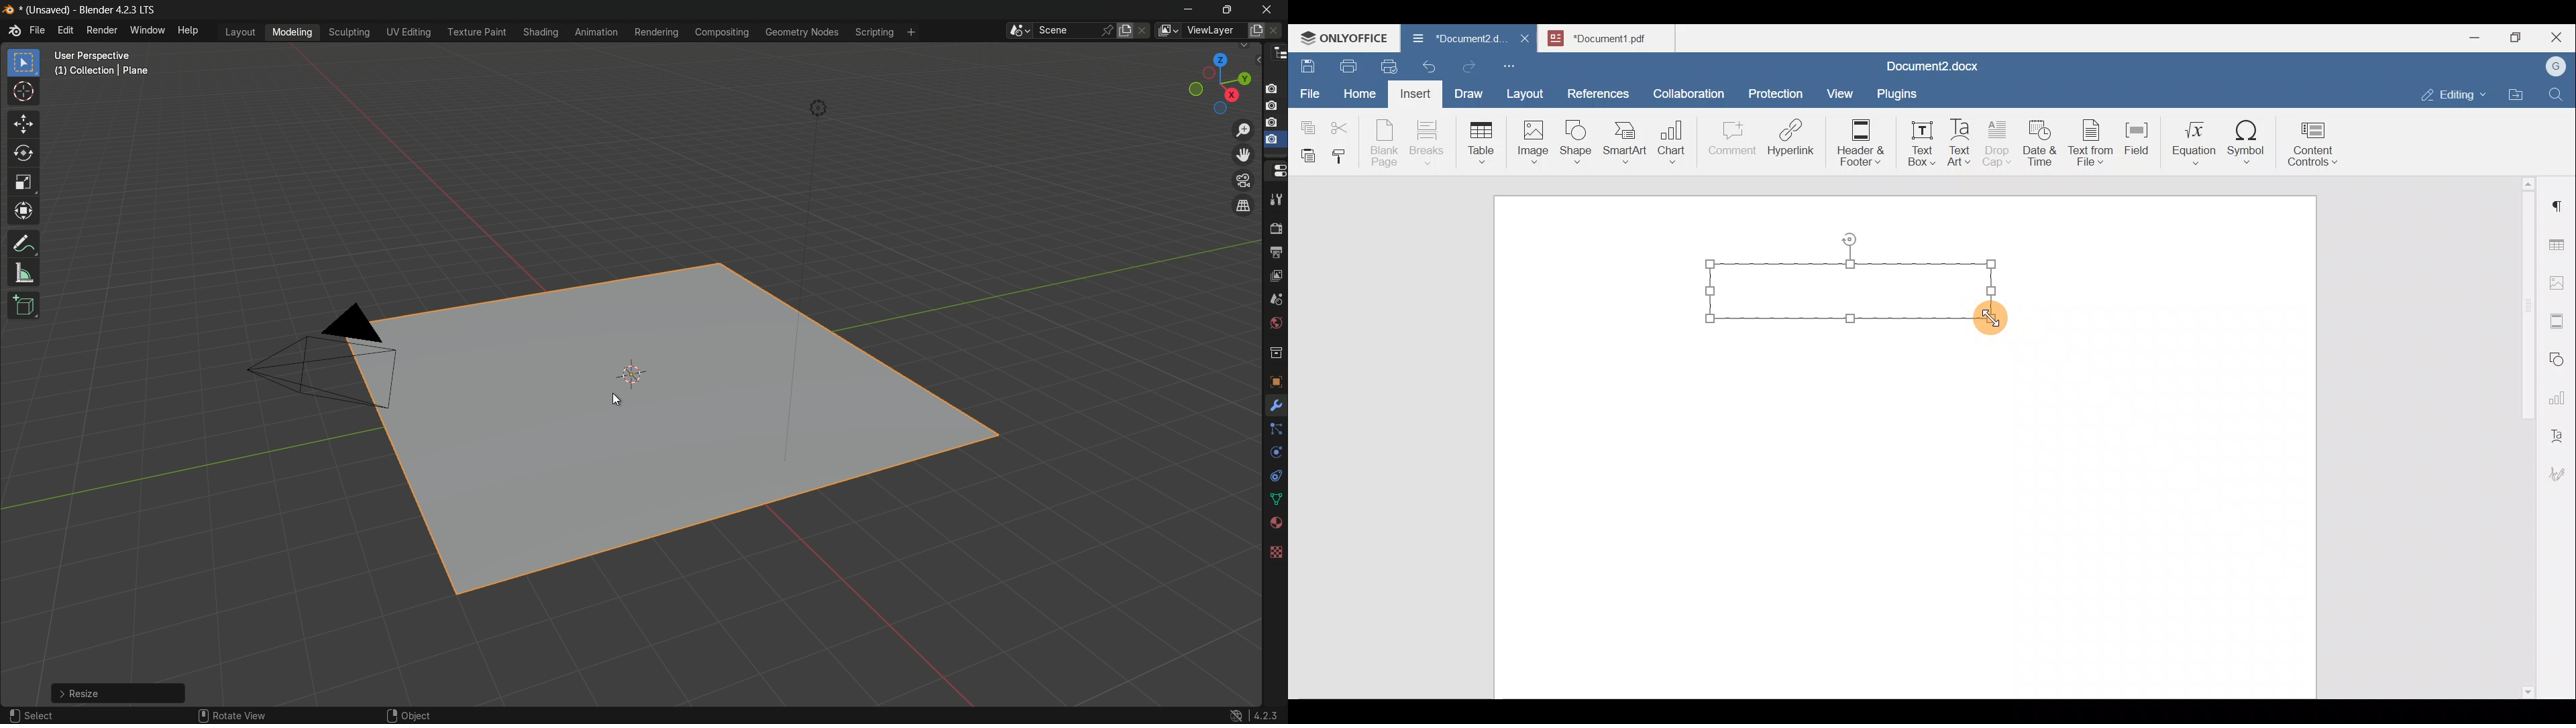  Describe the element at coordinates (1276, 430) in the screenshot. I see `particles` at that location.